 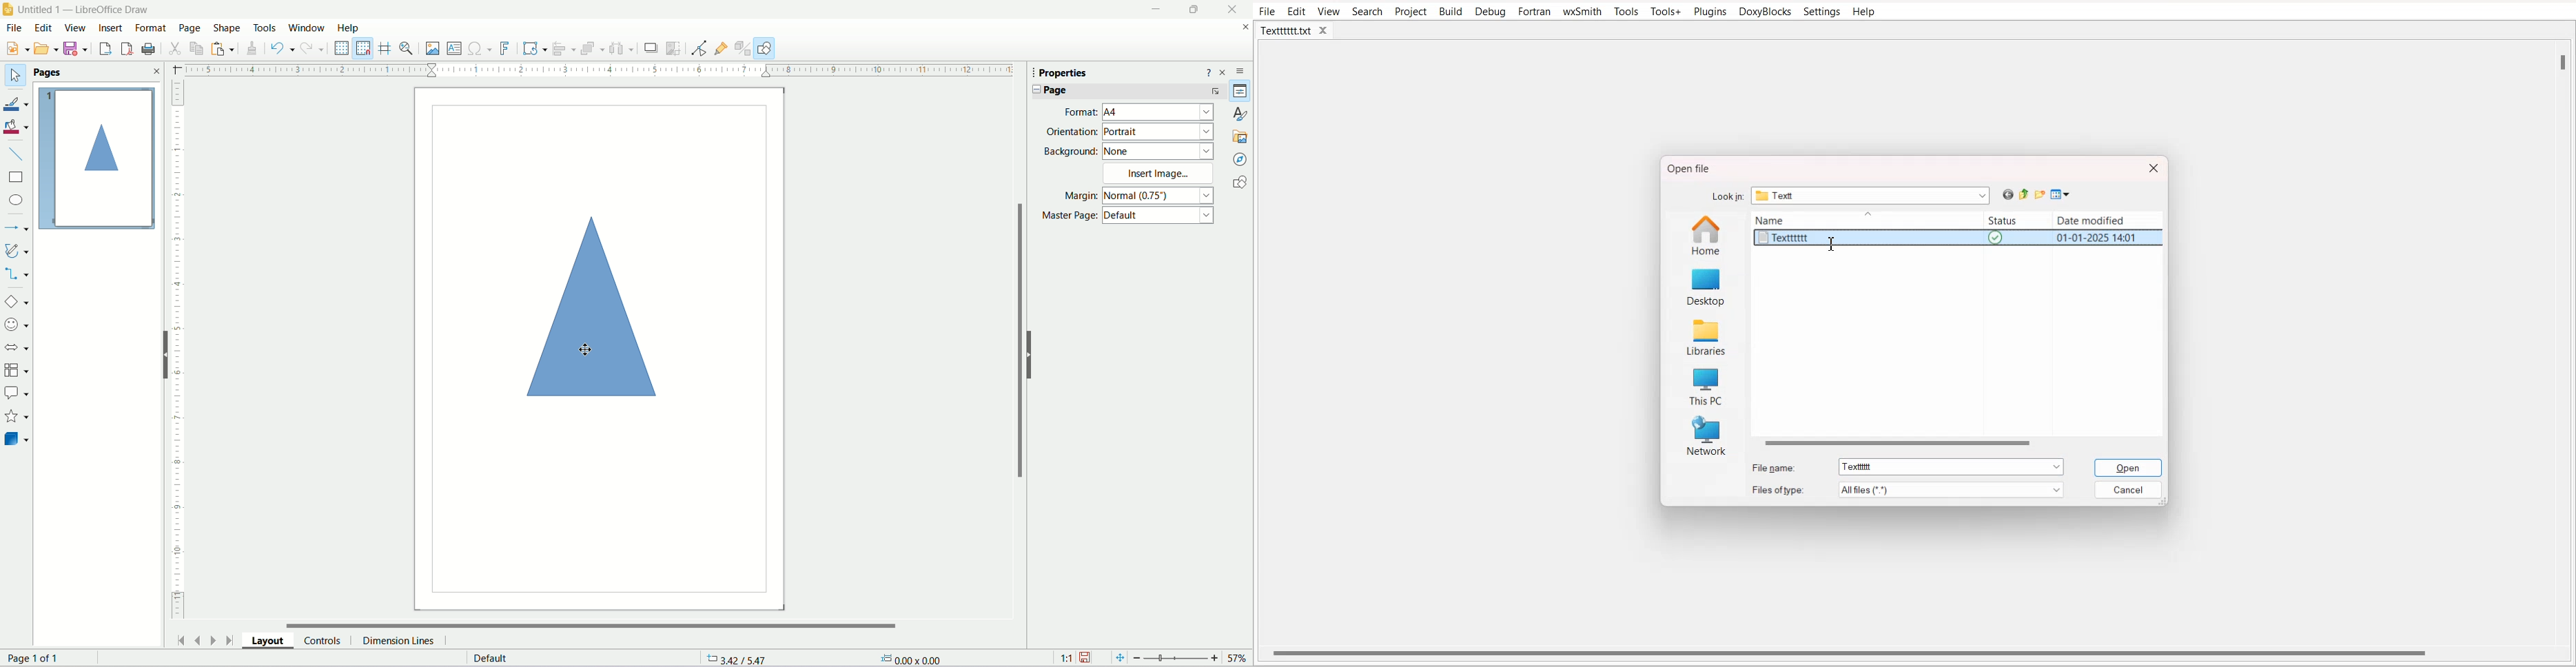 I want to click on Text, so click(x=911, y=659).